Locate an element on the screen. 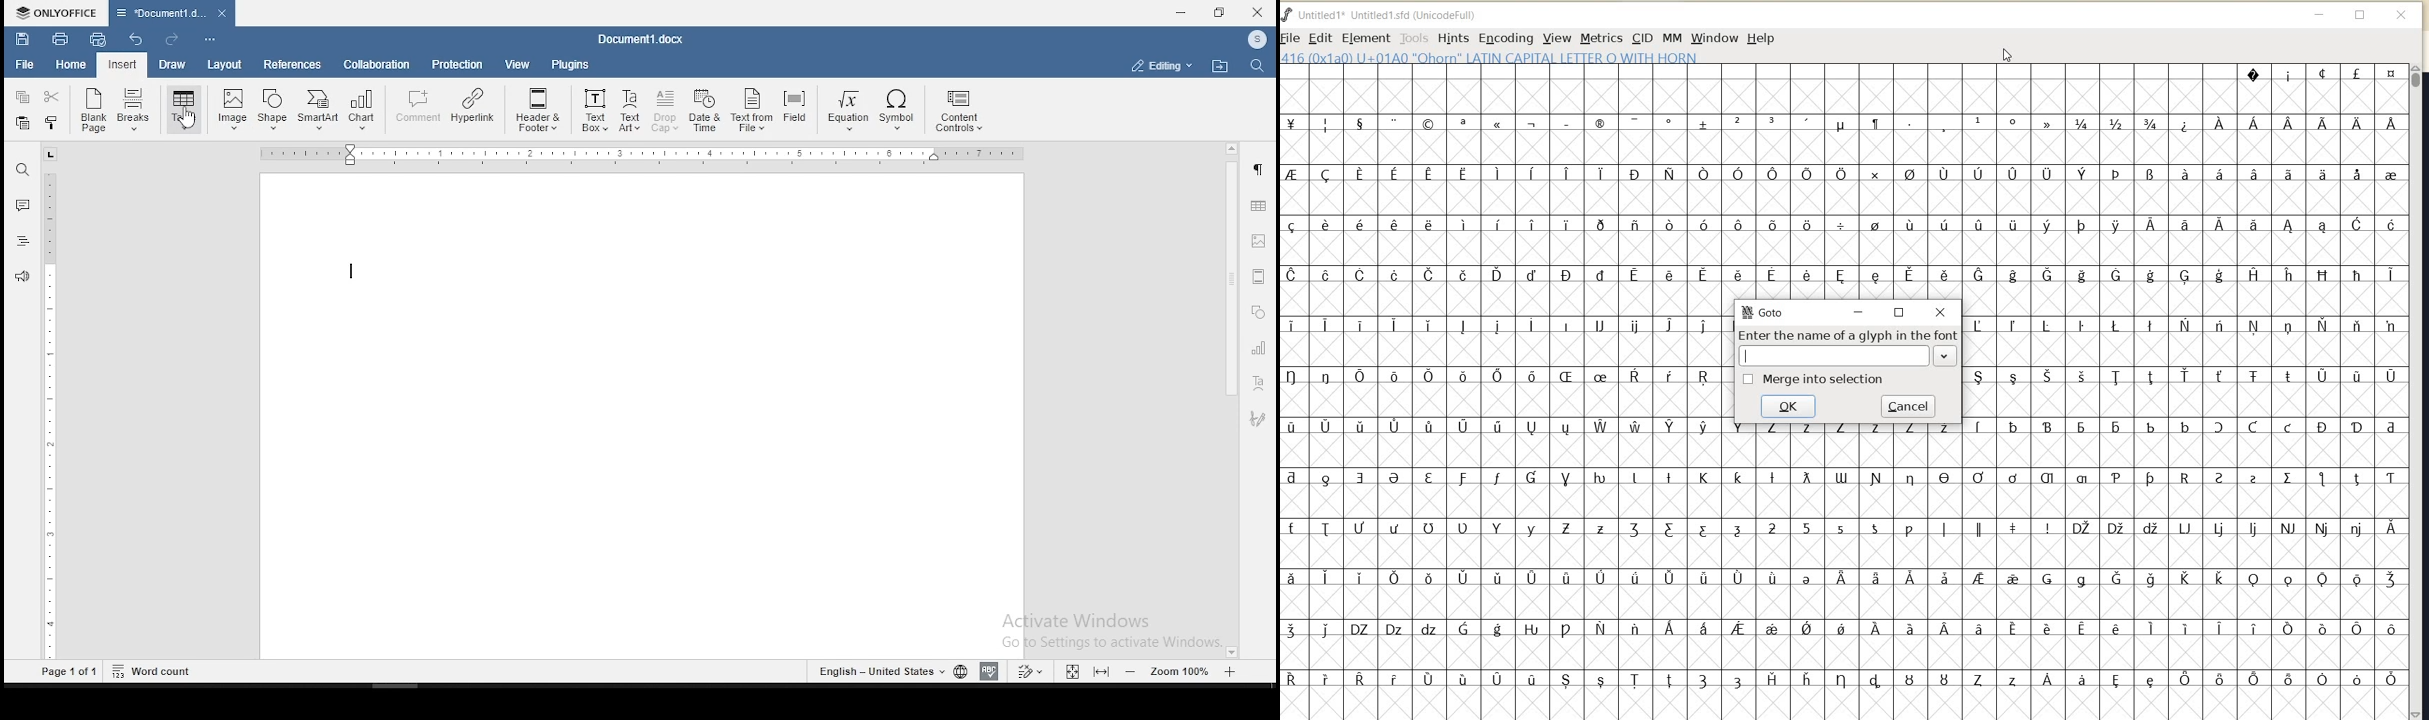 Image resolution: width=2436 pixels, height=728 pixels. blank page is located at coordinates (91, 112).